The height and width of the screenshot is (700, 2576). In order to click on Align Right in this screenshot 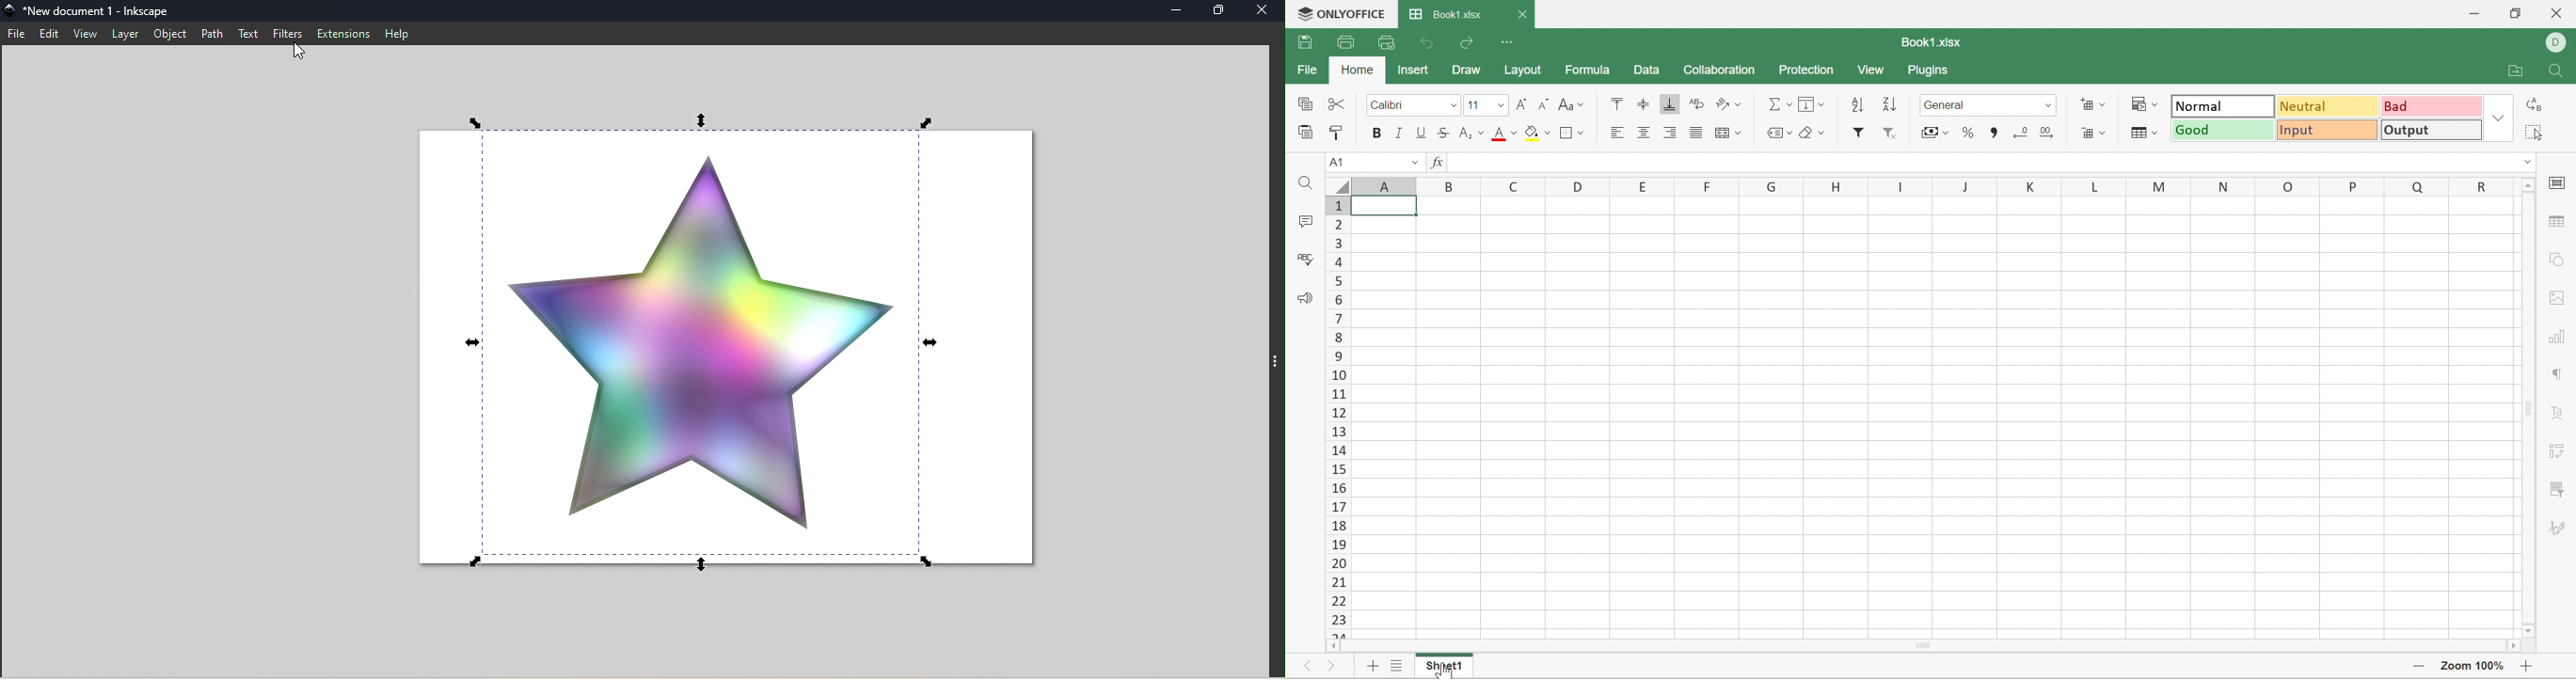, I will do `click(1669, 133)`.